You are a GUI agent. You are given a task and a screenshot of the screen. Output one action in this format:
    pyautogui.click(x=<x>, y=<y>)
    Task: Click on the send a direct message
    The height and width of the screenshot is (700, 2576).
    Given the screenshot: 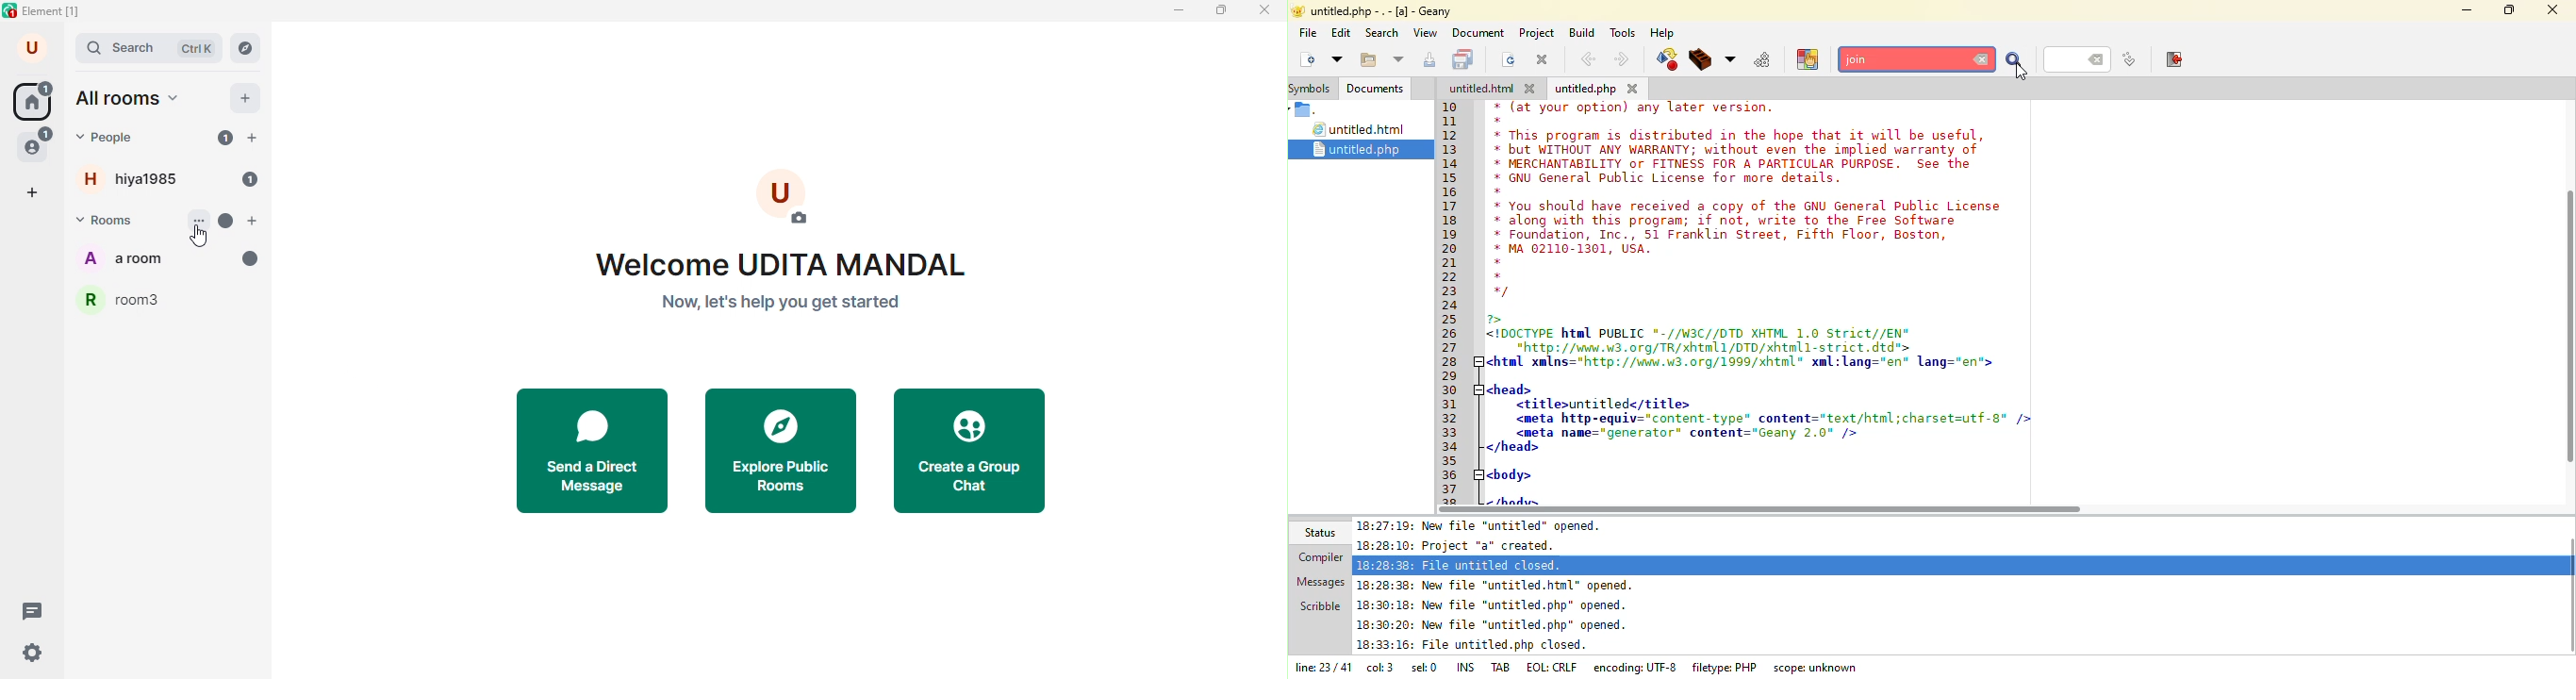 What is the action you would take?
    pyautogui.click(x=595, y=450)
    